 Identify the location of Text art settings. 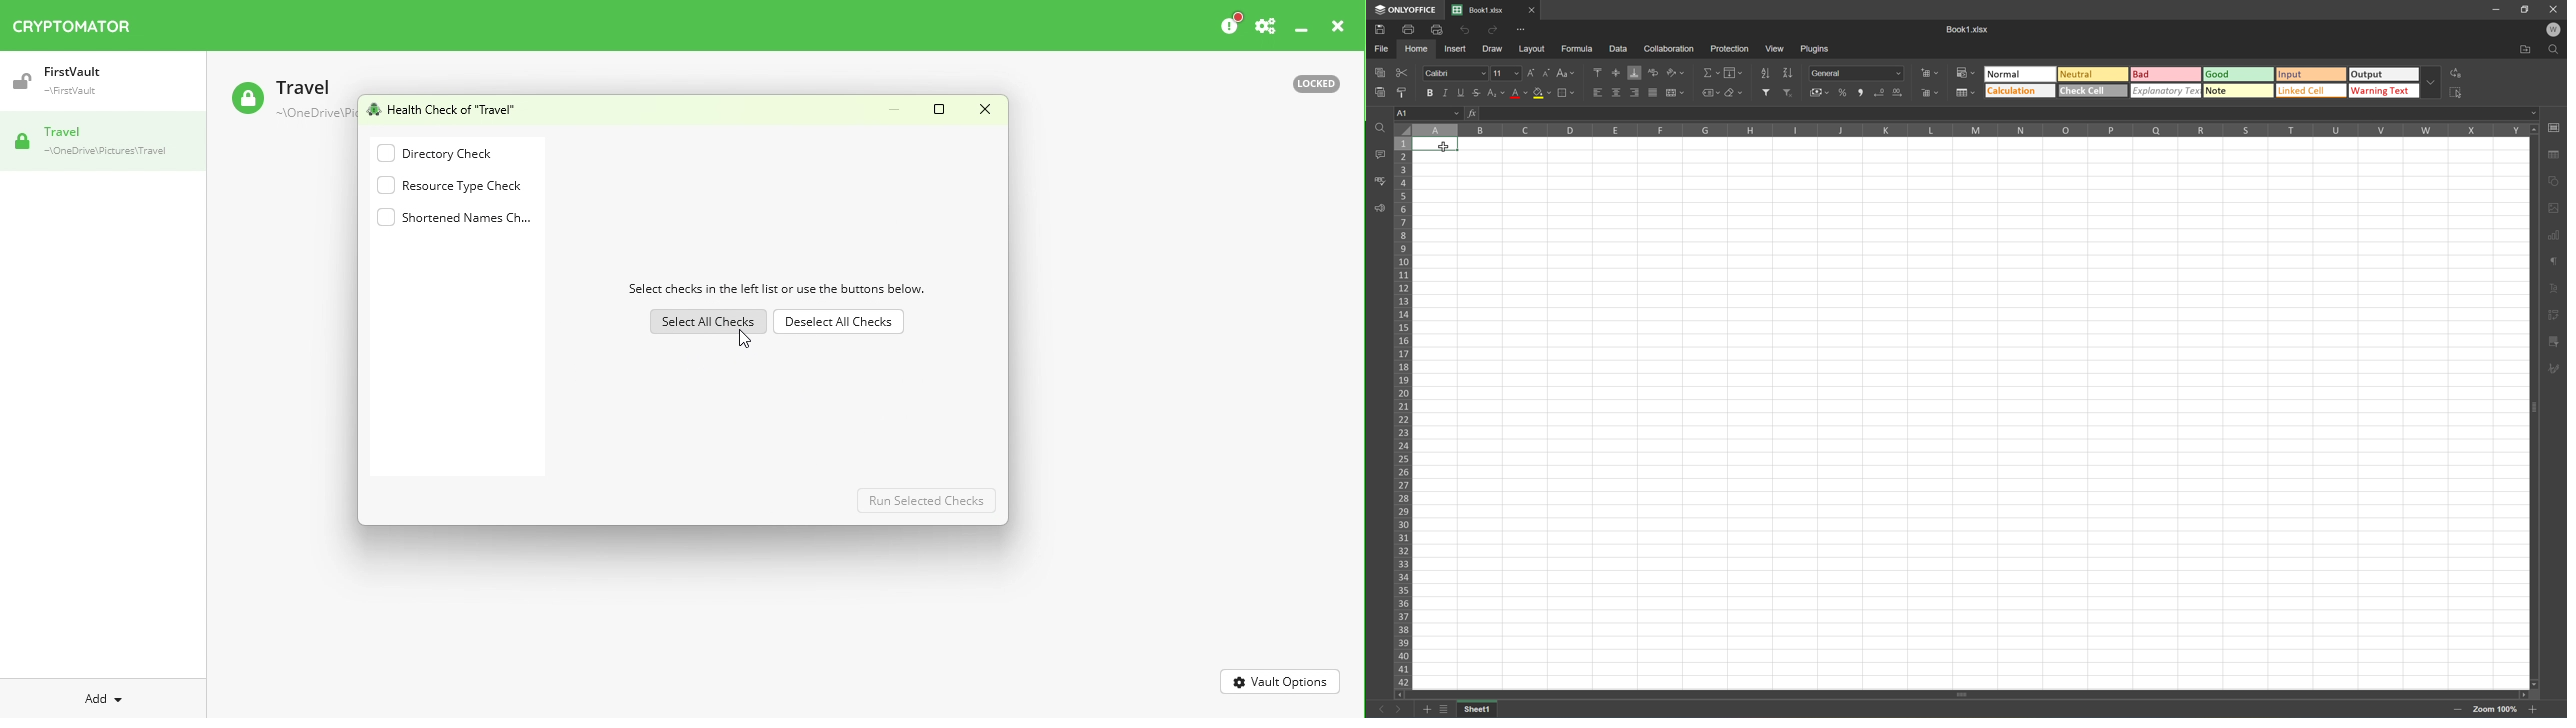
(2553, 289).